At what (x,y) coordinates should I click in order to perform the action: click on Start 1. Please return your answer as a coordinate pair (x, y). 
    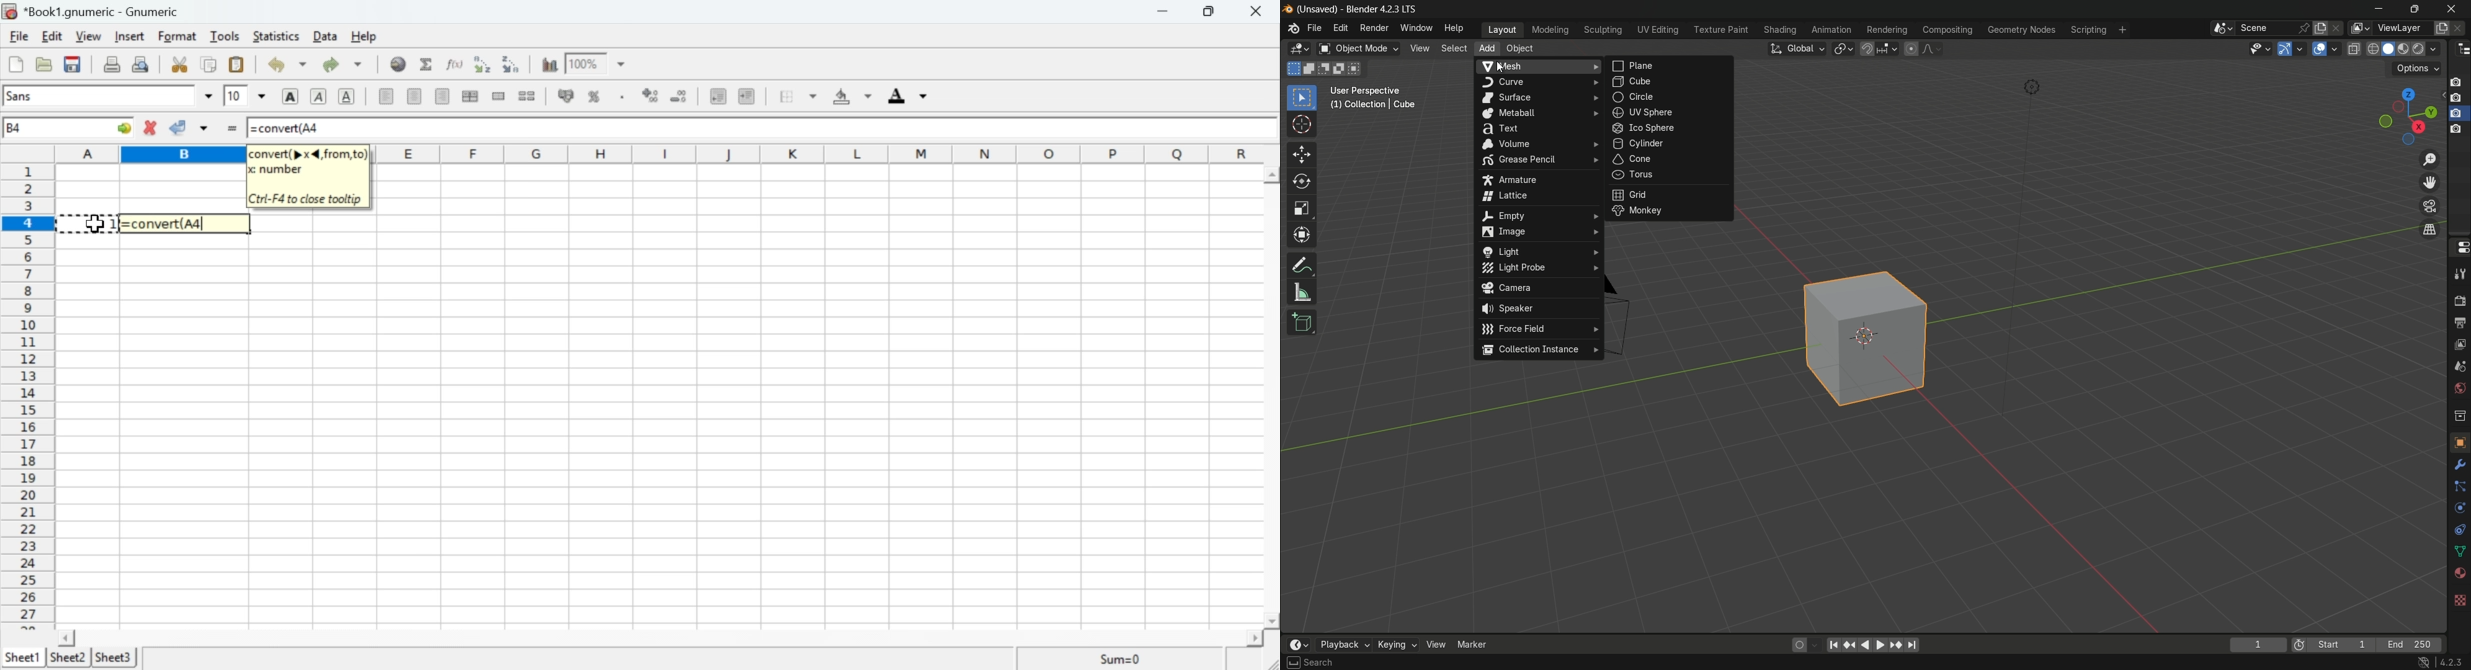
    Looking at the image, I should click on (2345, 645).